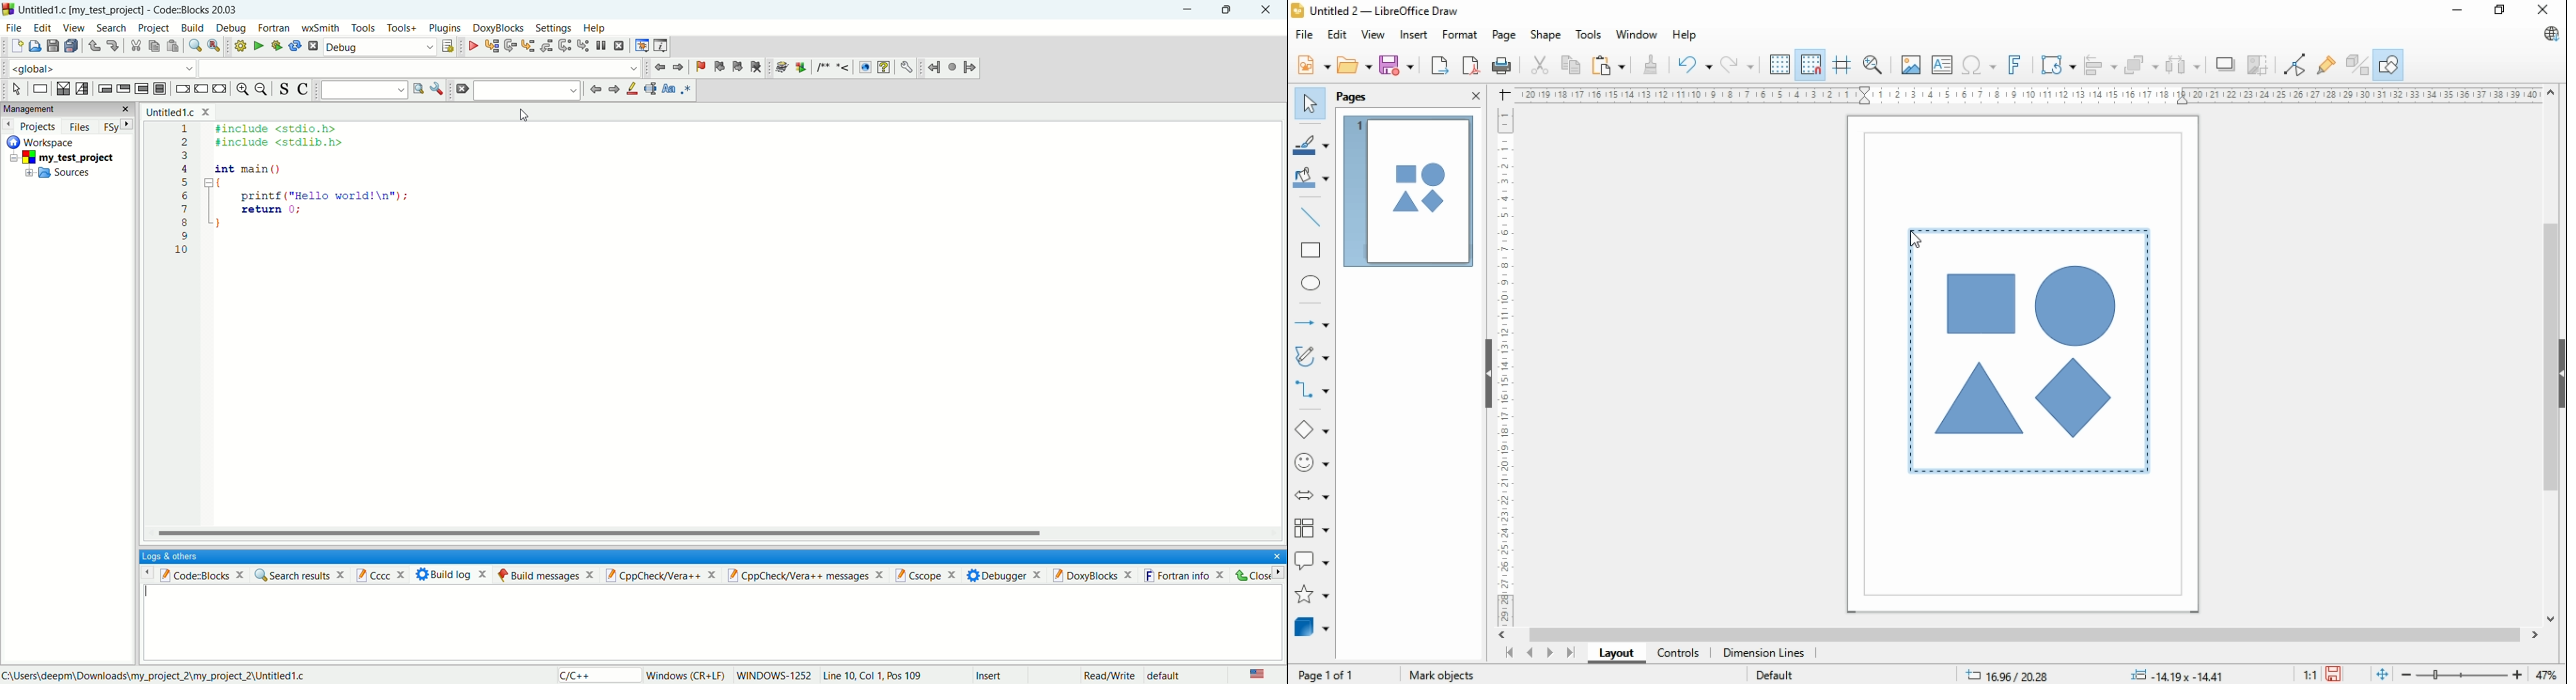 The width and height of the screenshot is (2576, 700). I want to click on match case, so click(669, 89).